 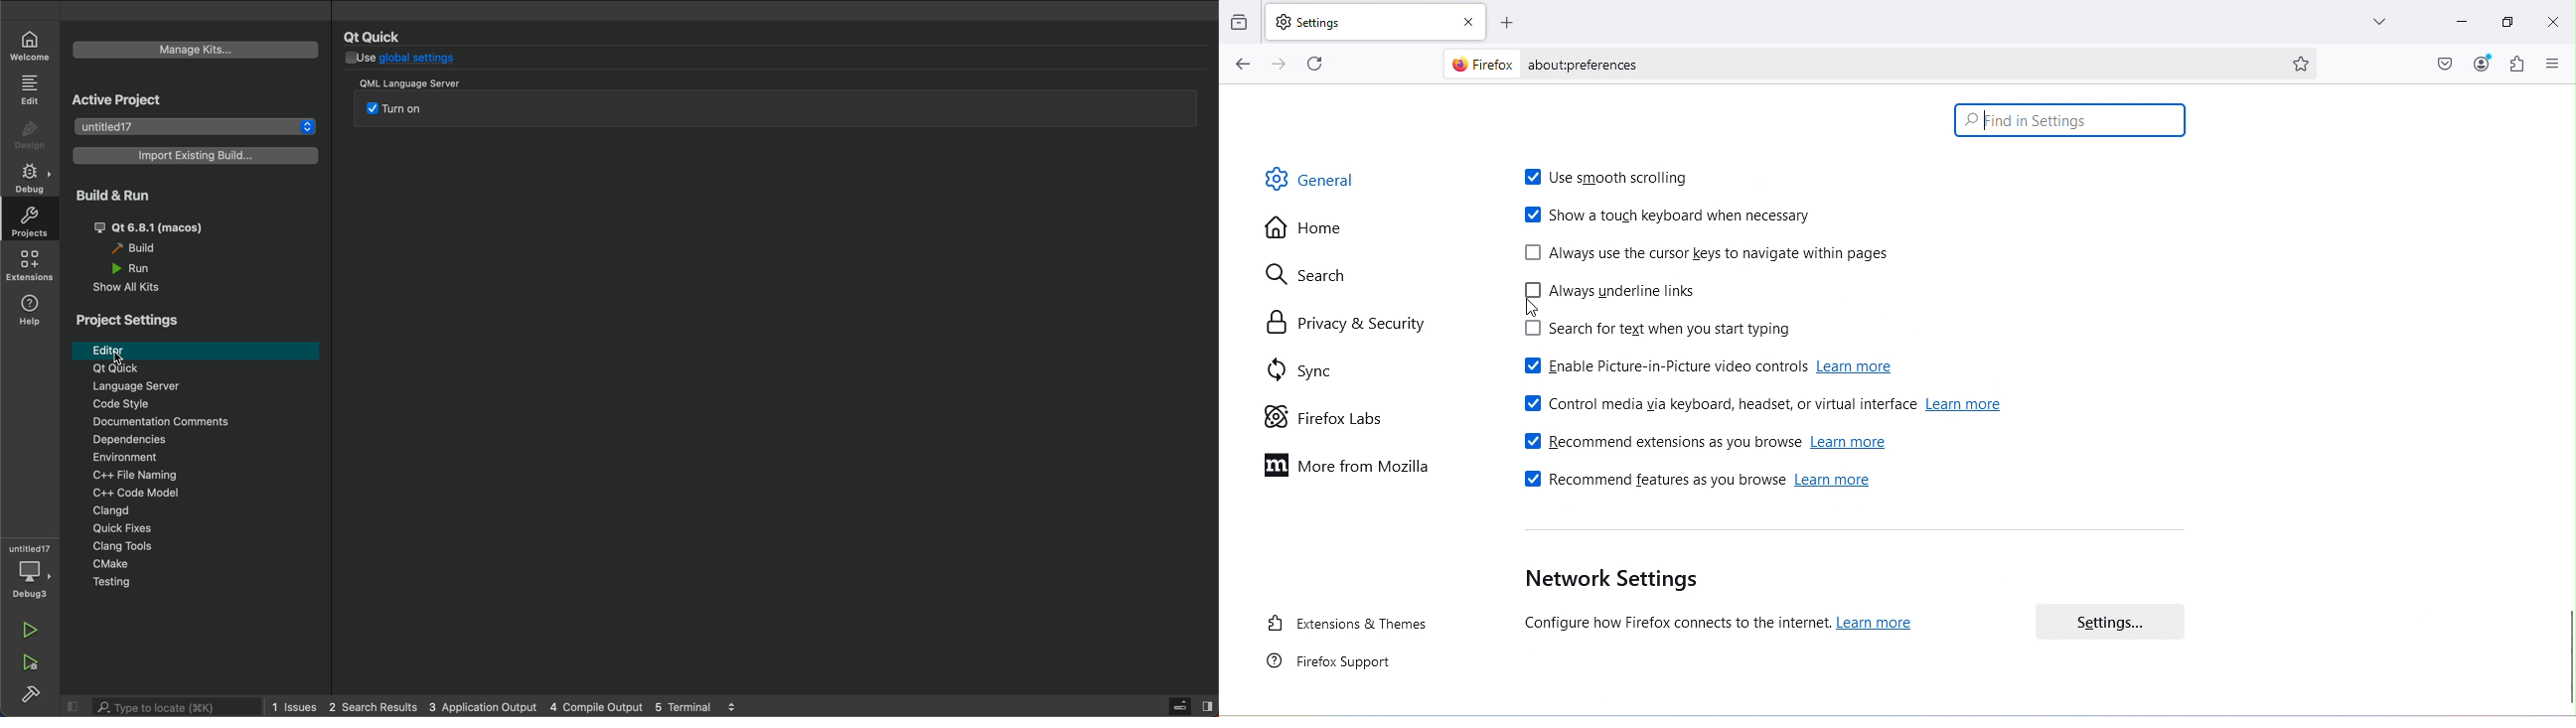 What do you see at coordinates (2513, 66) in the screenshot?
I see `Extensions` at bounding box center [2513, 66].